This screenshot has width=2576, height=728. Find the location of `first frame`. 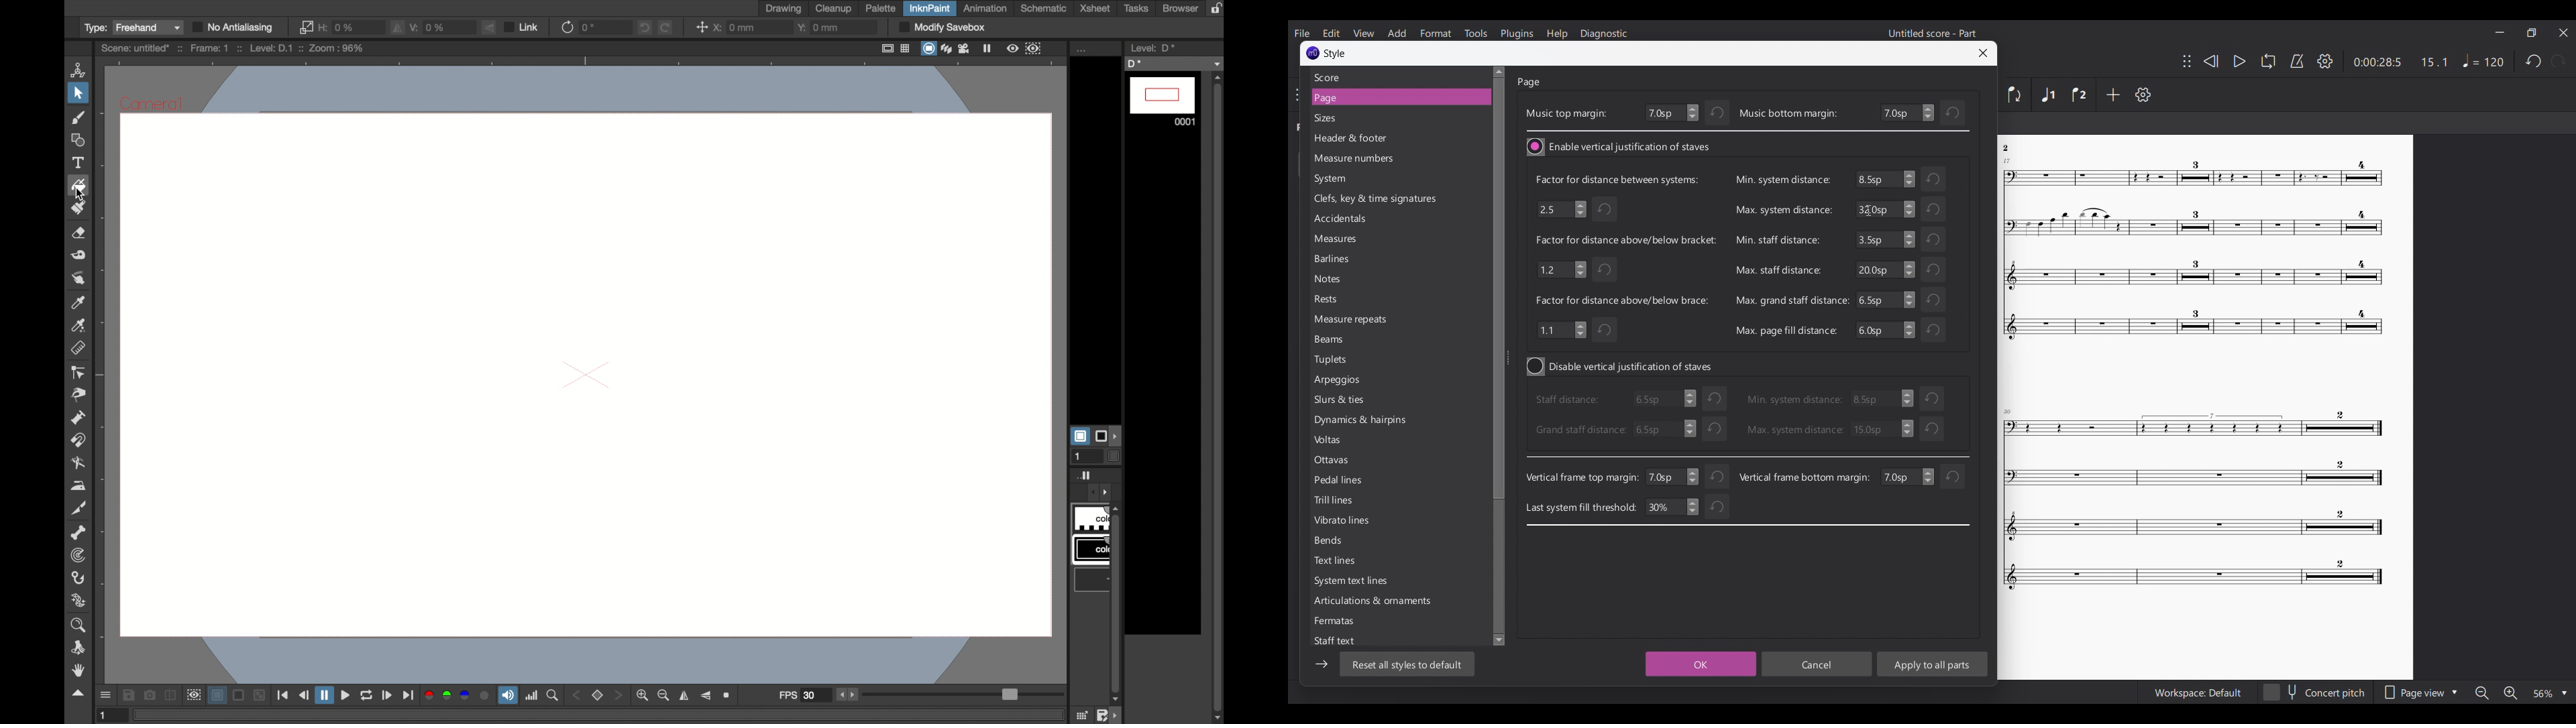

first frame is located at coordinates (284, 695).